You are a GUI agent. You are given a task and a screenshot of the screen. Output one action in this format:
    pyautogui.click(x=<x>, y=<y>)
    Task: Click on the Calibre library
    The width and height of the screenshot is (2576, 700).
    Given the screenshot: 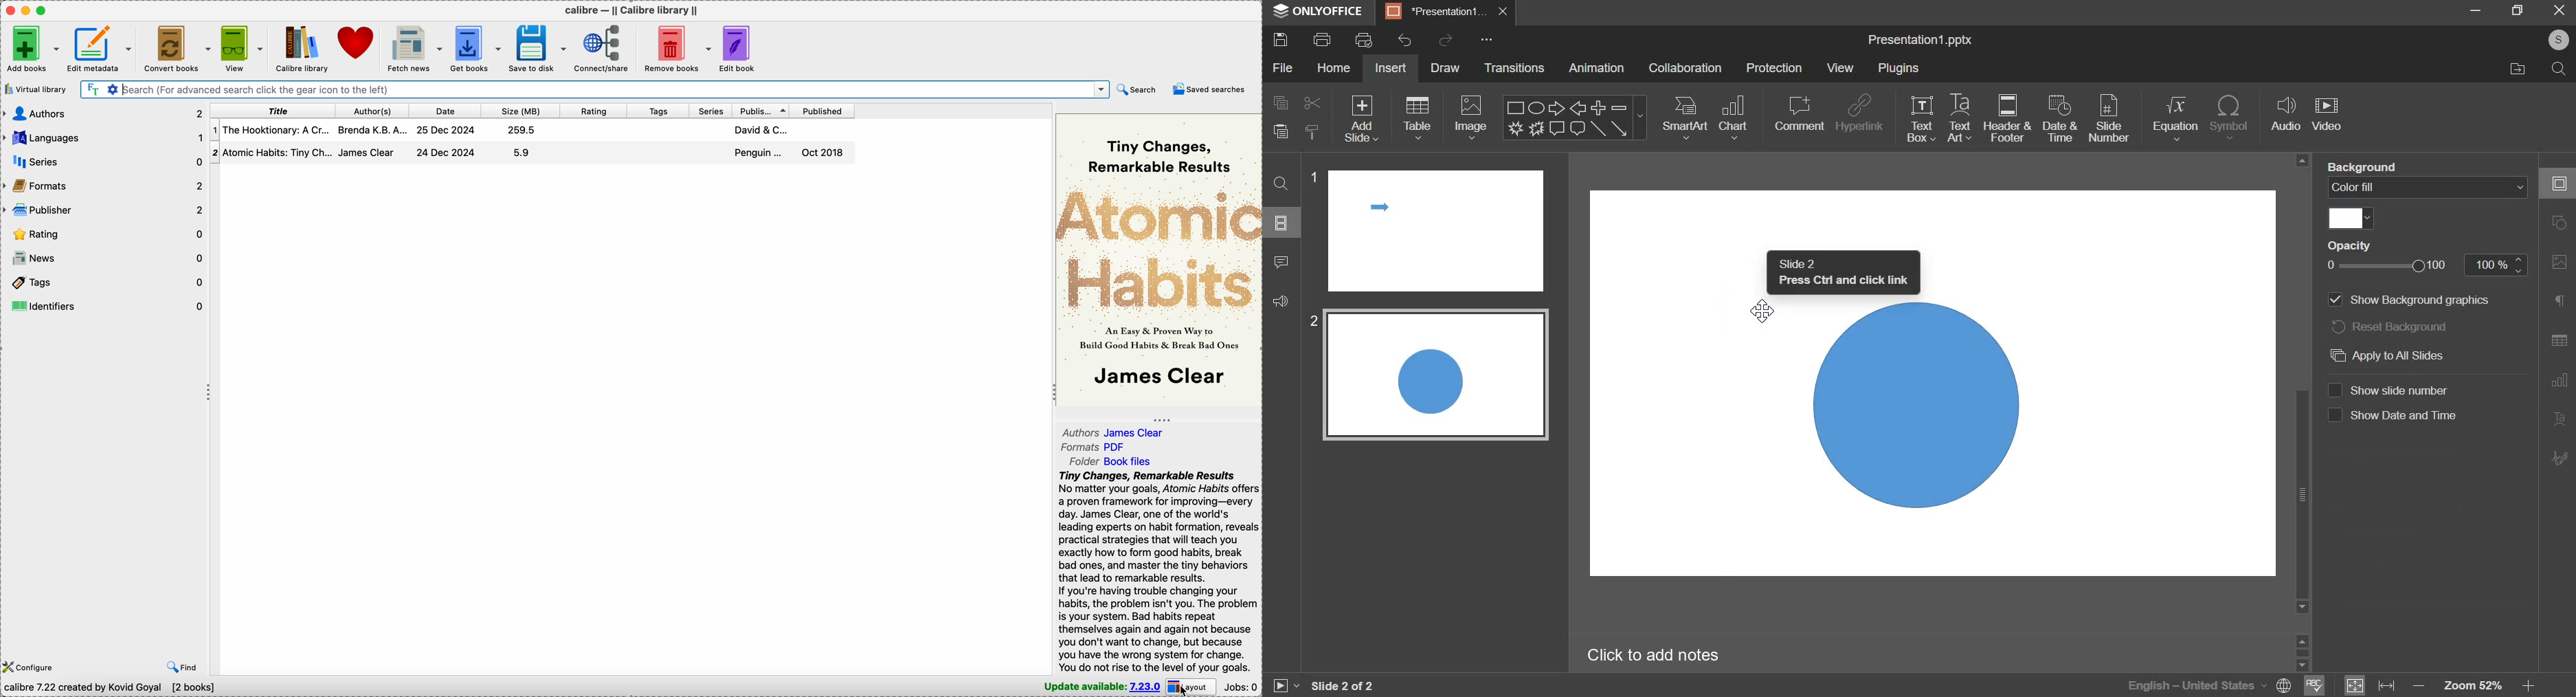 What is the action you would take?
    pyautogui.click(x=301, y=48)
    